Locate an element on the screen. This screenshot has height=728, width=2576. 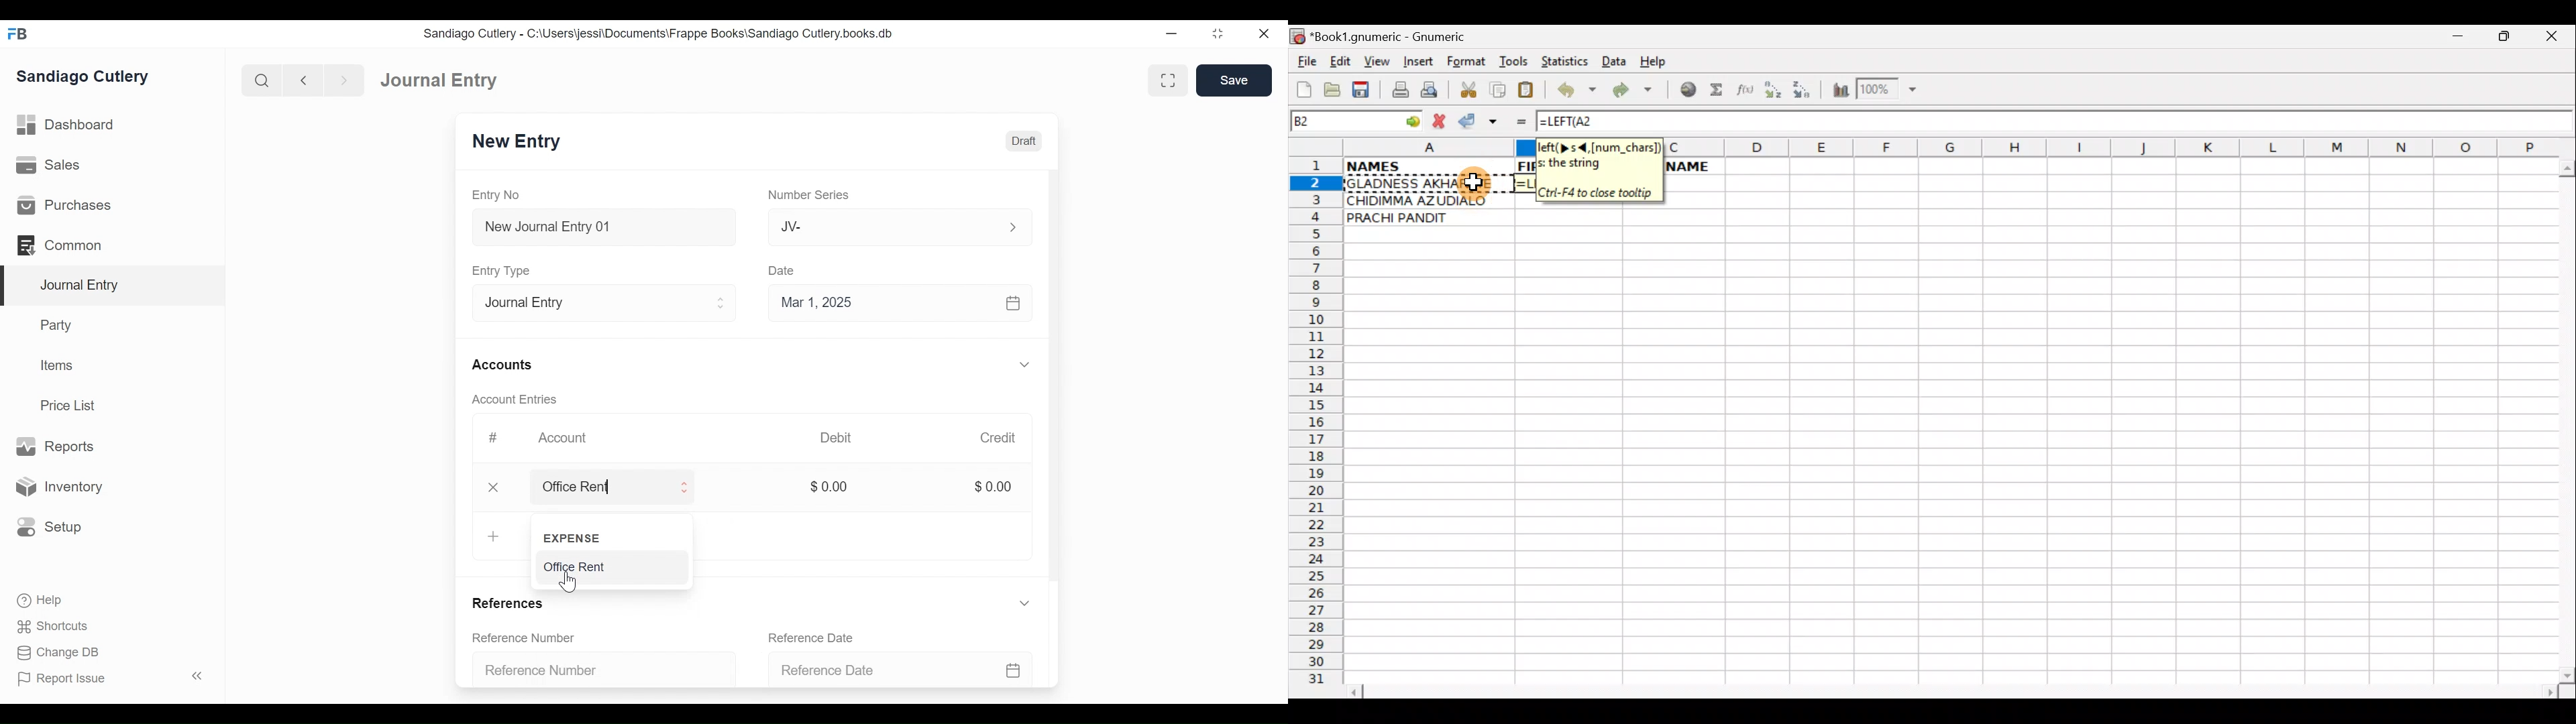
expand/collapse is located at coordinates (1024, 603).